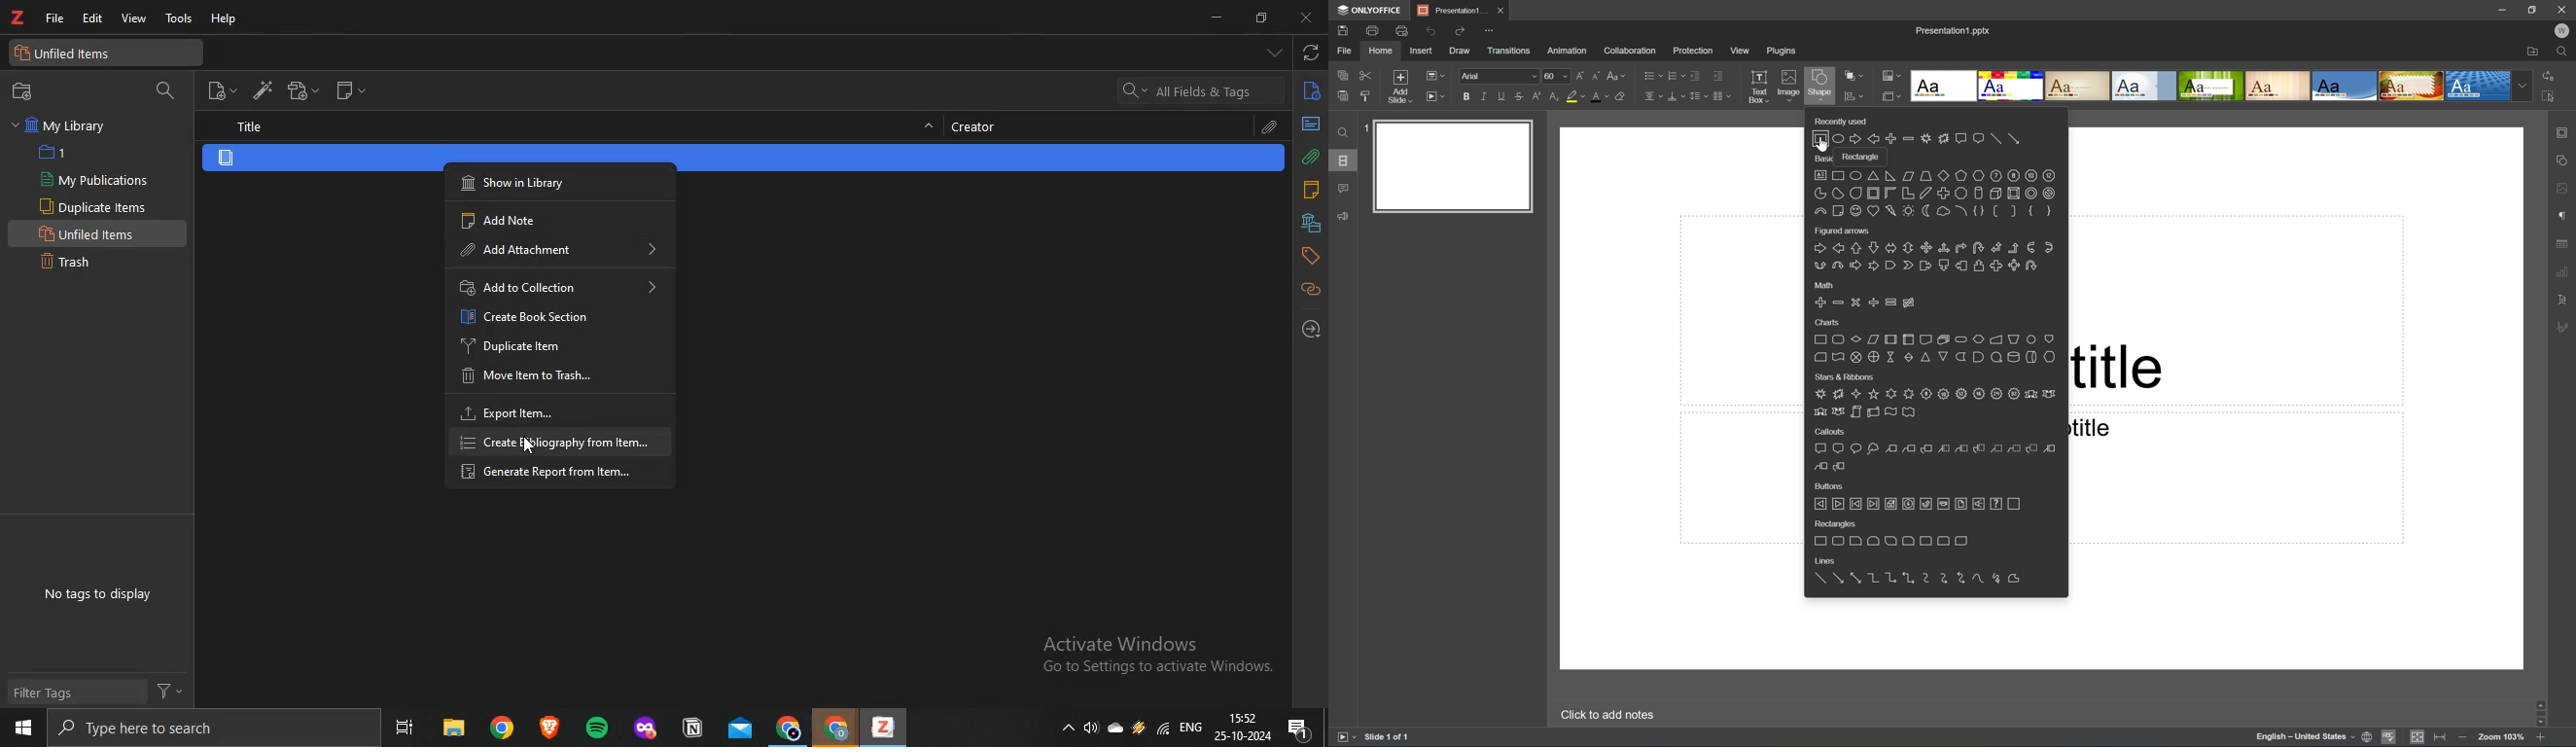 The height and width of the screenshot is (756, 2576). I want to click on 1, so click(56, 153).